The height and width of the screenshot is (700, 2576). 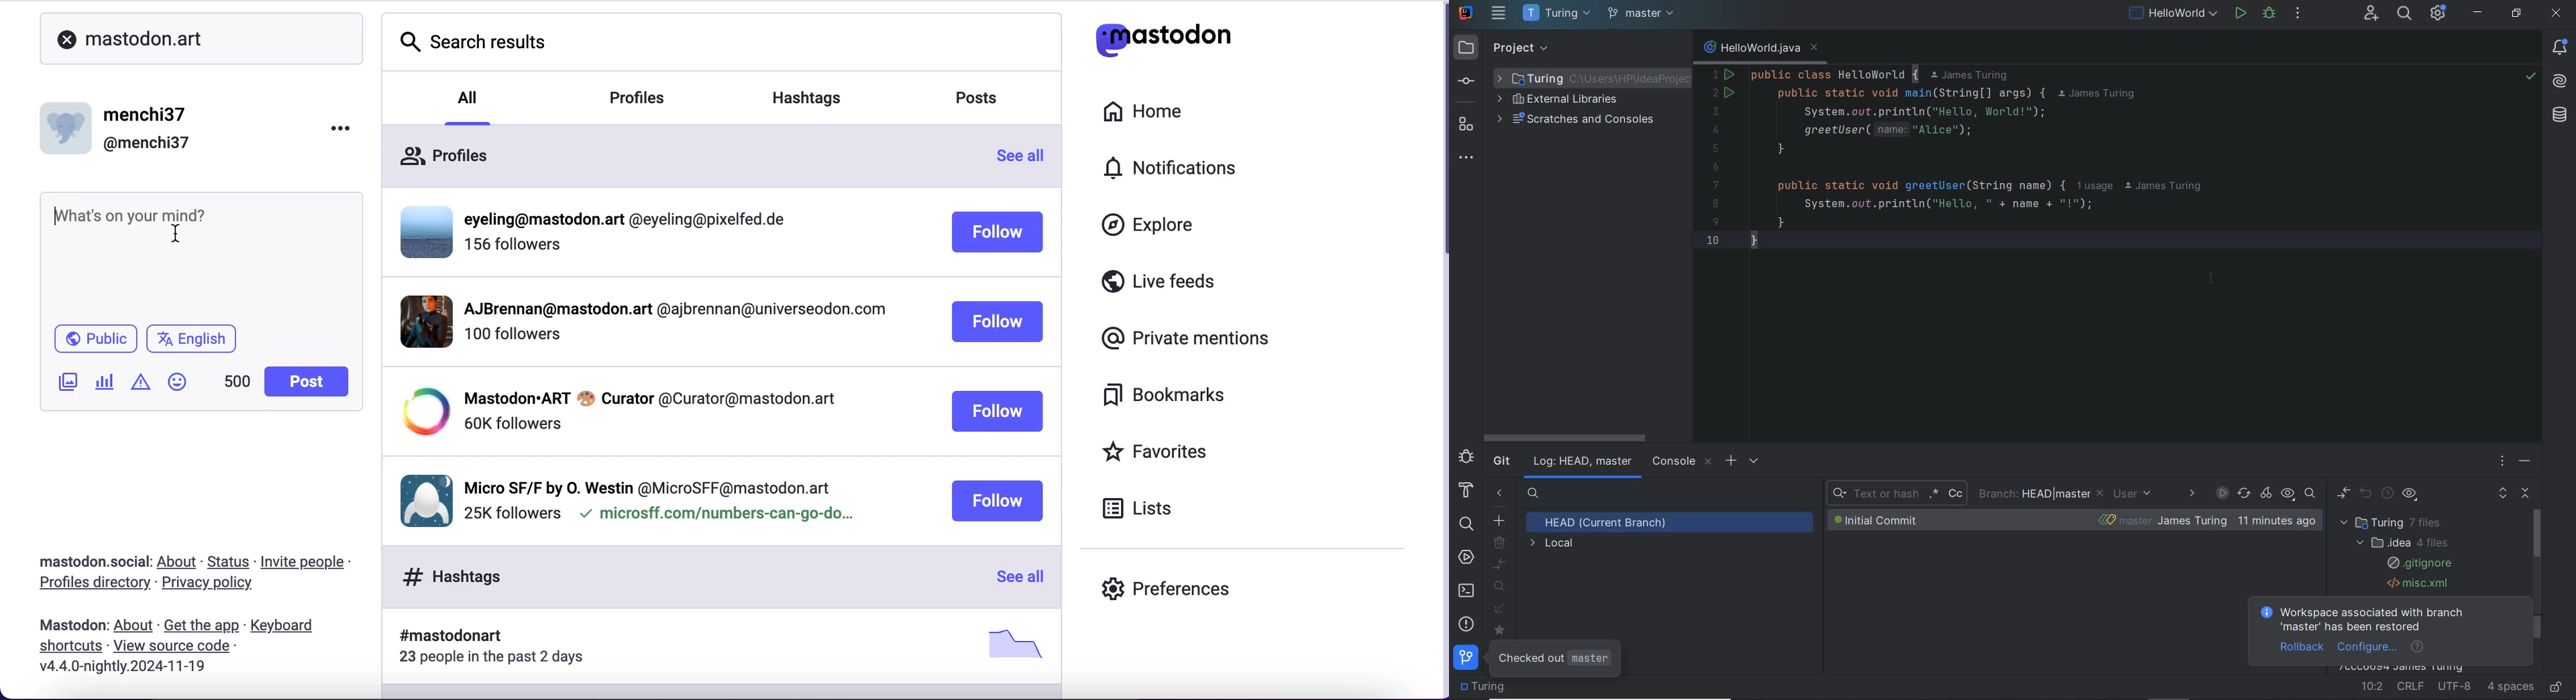 What do you see at coordinates (995, 322) in the screenshot?
I see `follow` at bounding box center [995, 322].